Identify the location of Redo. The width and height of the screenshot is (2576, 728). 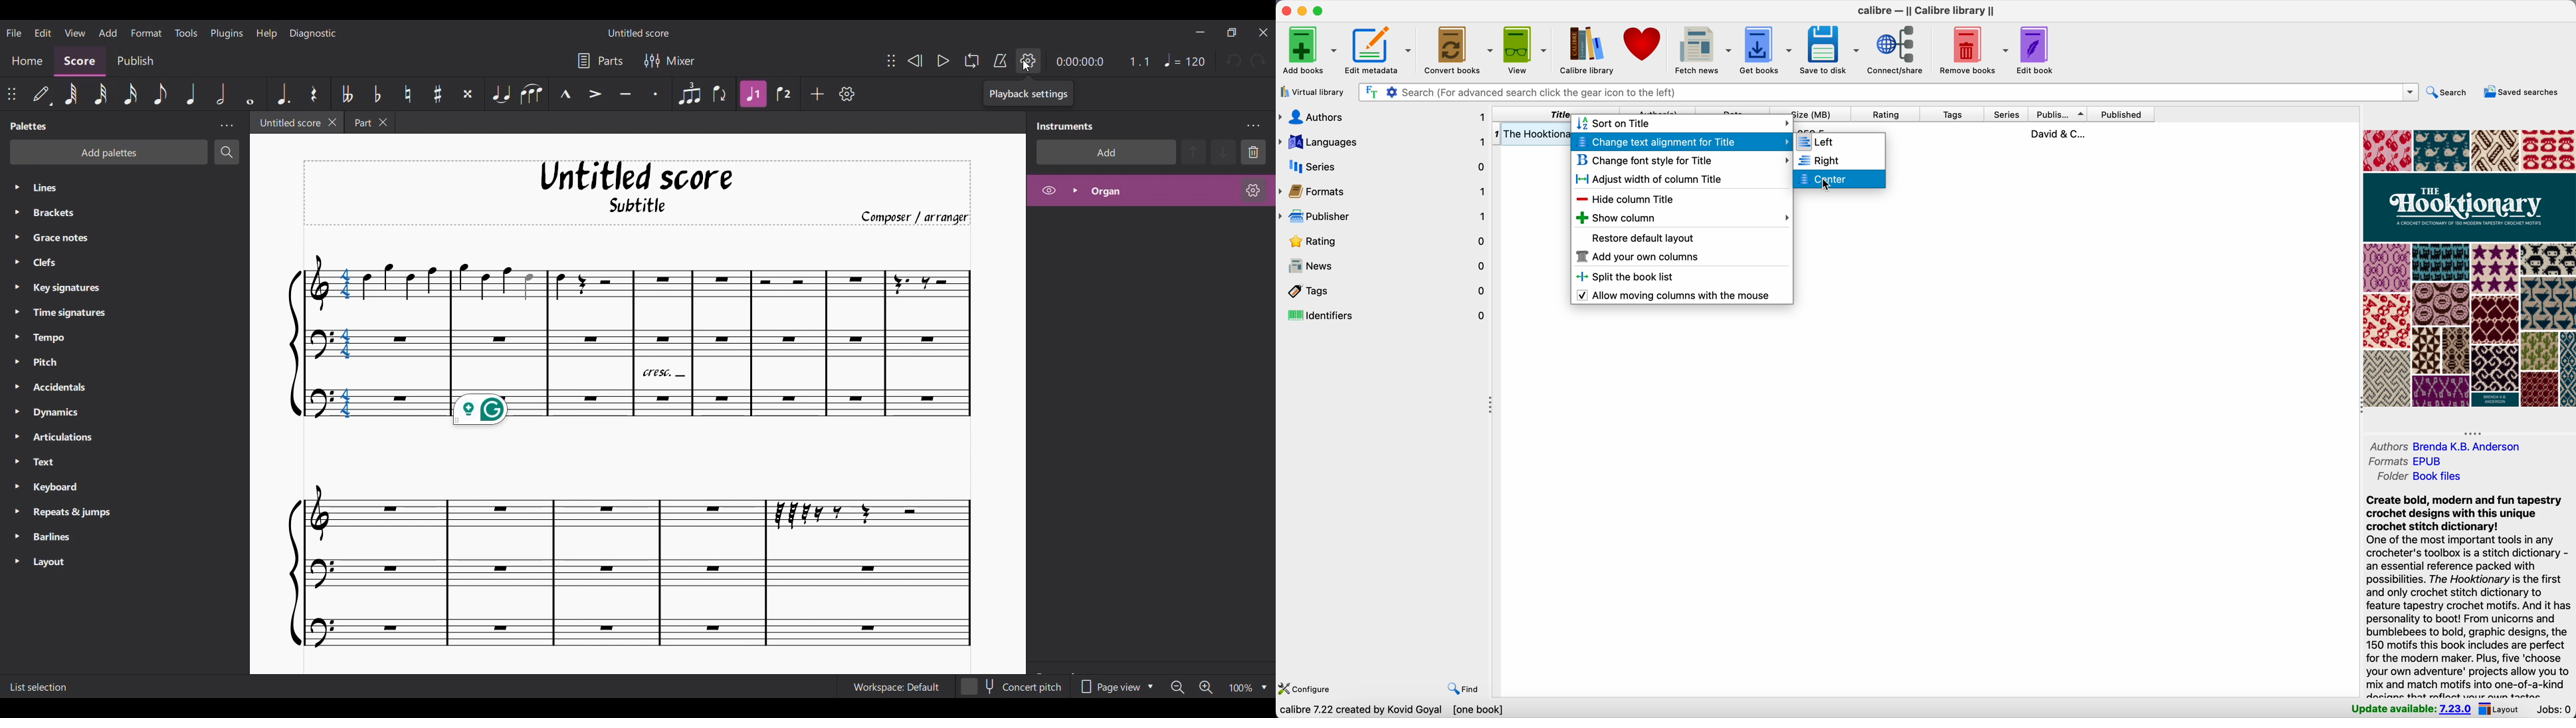
(1258, 60).